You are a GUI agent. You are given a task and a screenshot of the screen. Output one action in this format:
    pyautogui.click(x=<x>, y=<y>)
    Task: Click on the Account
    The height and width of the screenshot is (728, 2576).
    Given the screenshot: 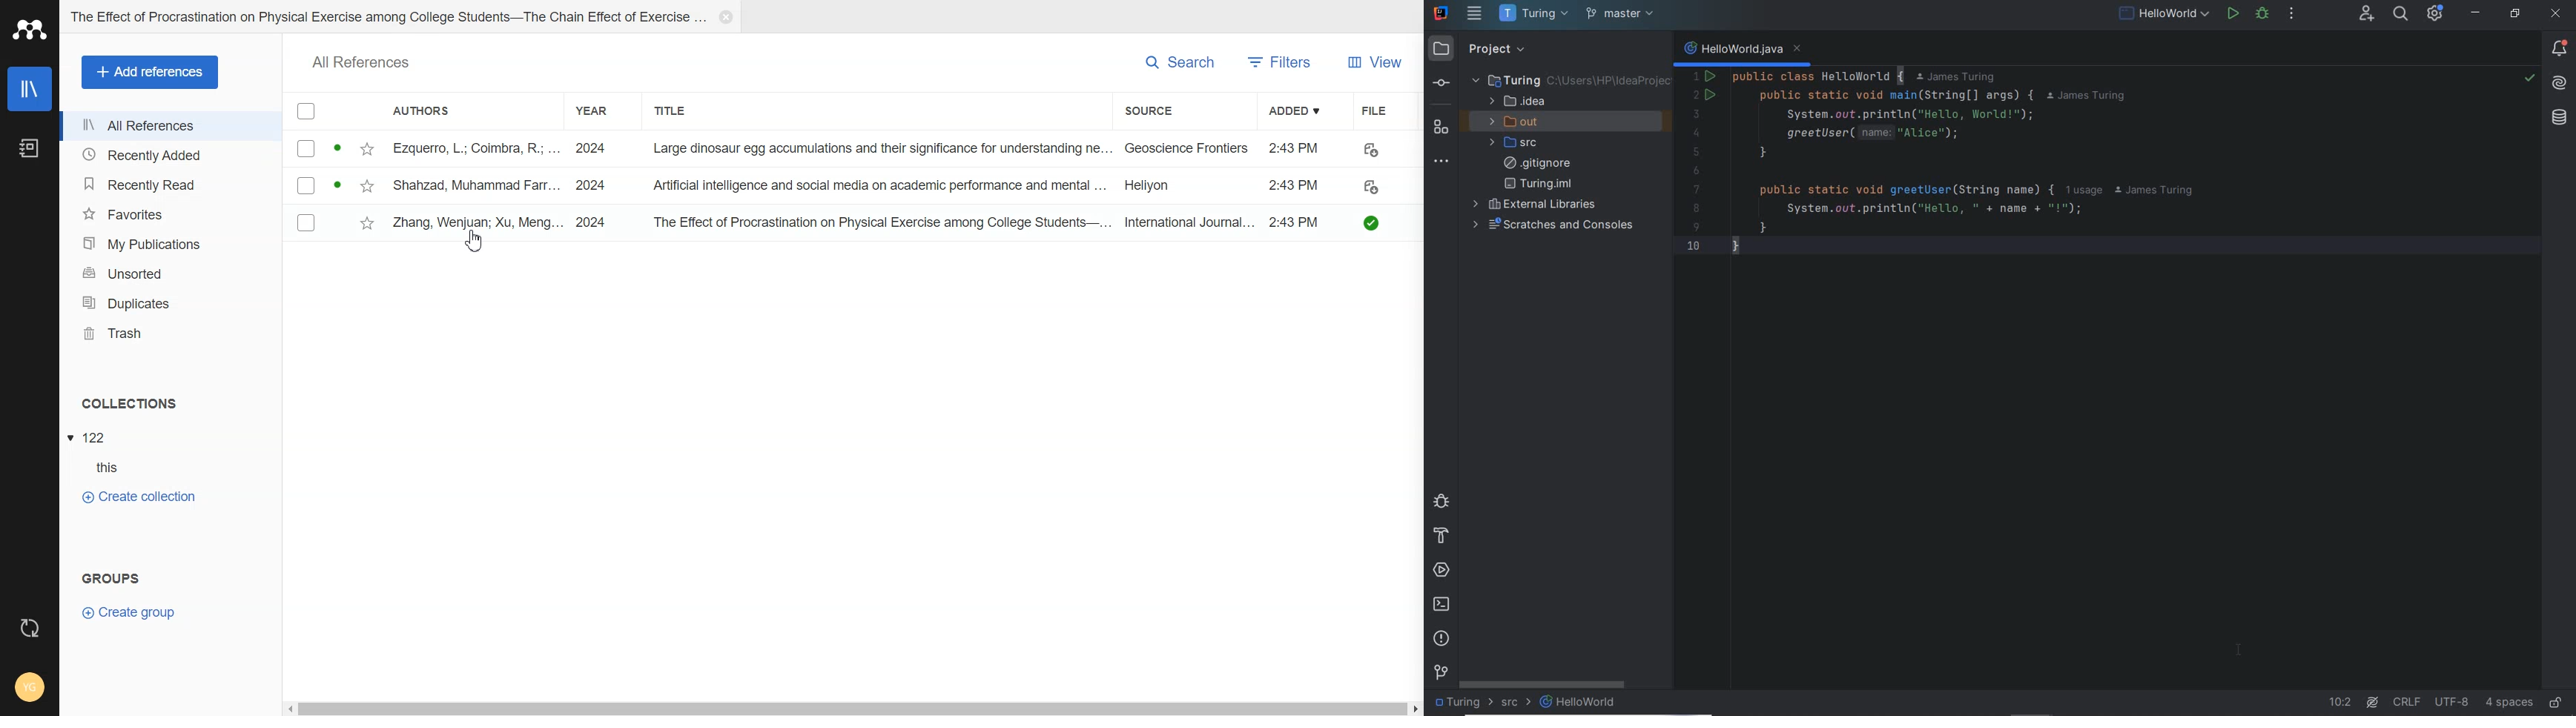 What is the action you would take?
    pyautogui.click(x=27, y=683)
    